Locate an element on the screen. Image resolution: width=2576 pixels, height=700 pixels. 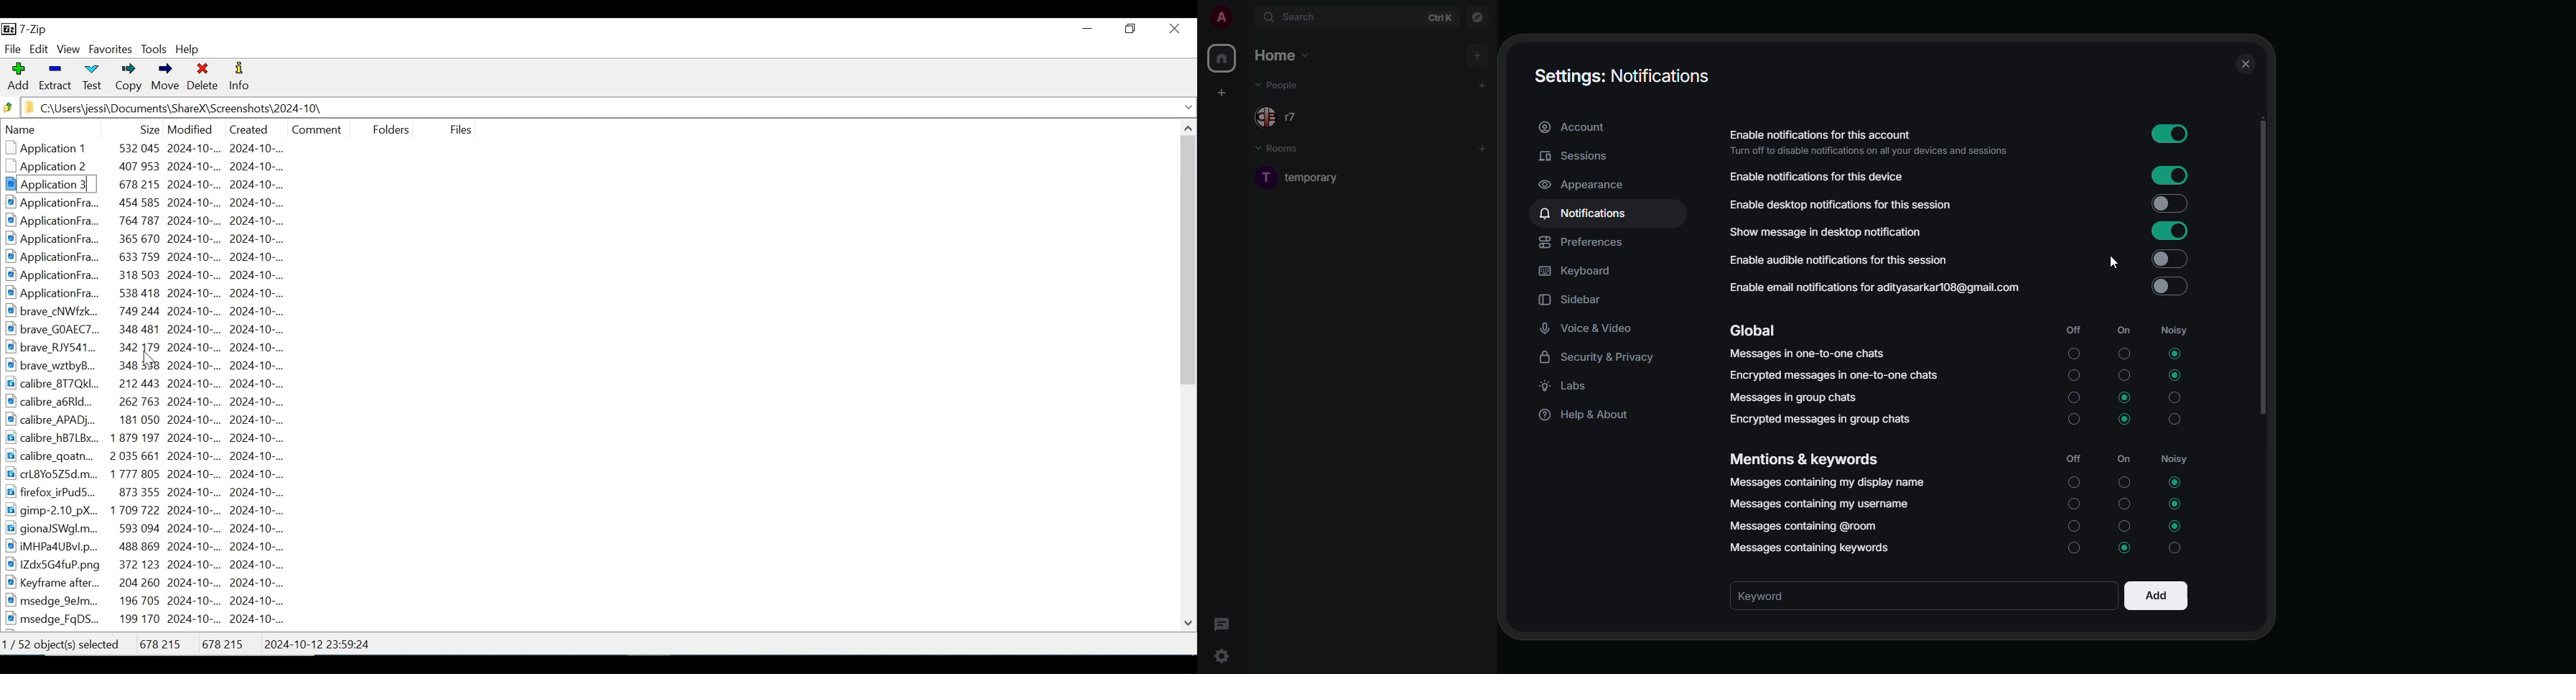
Vertical Scroll bar is located at coordinates (1189, 260).